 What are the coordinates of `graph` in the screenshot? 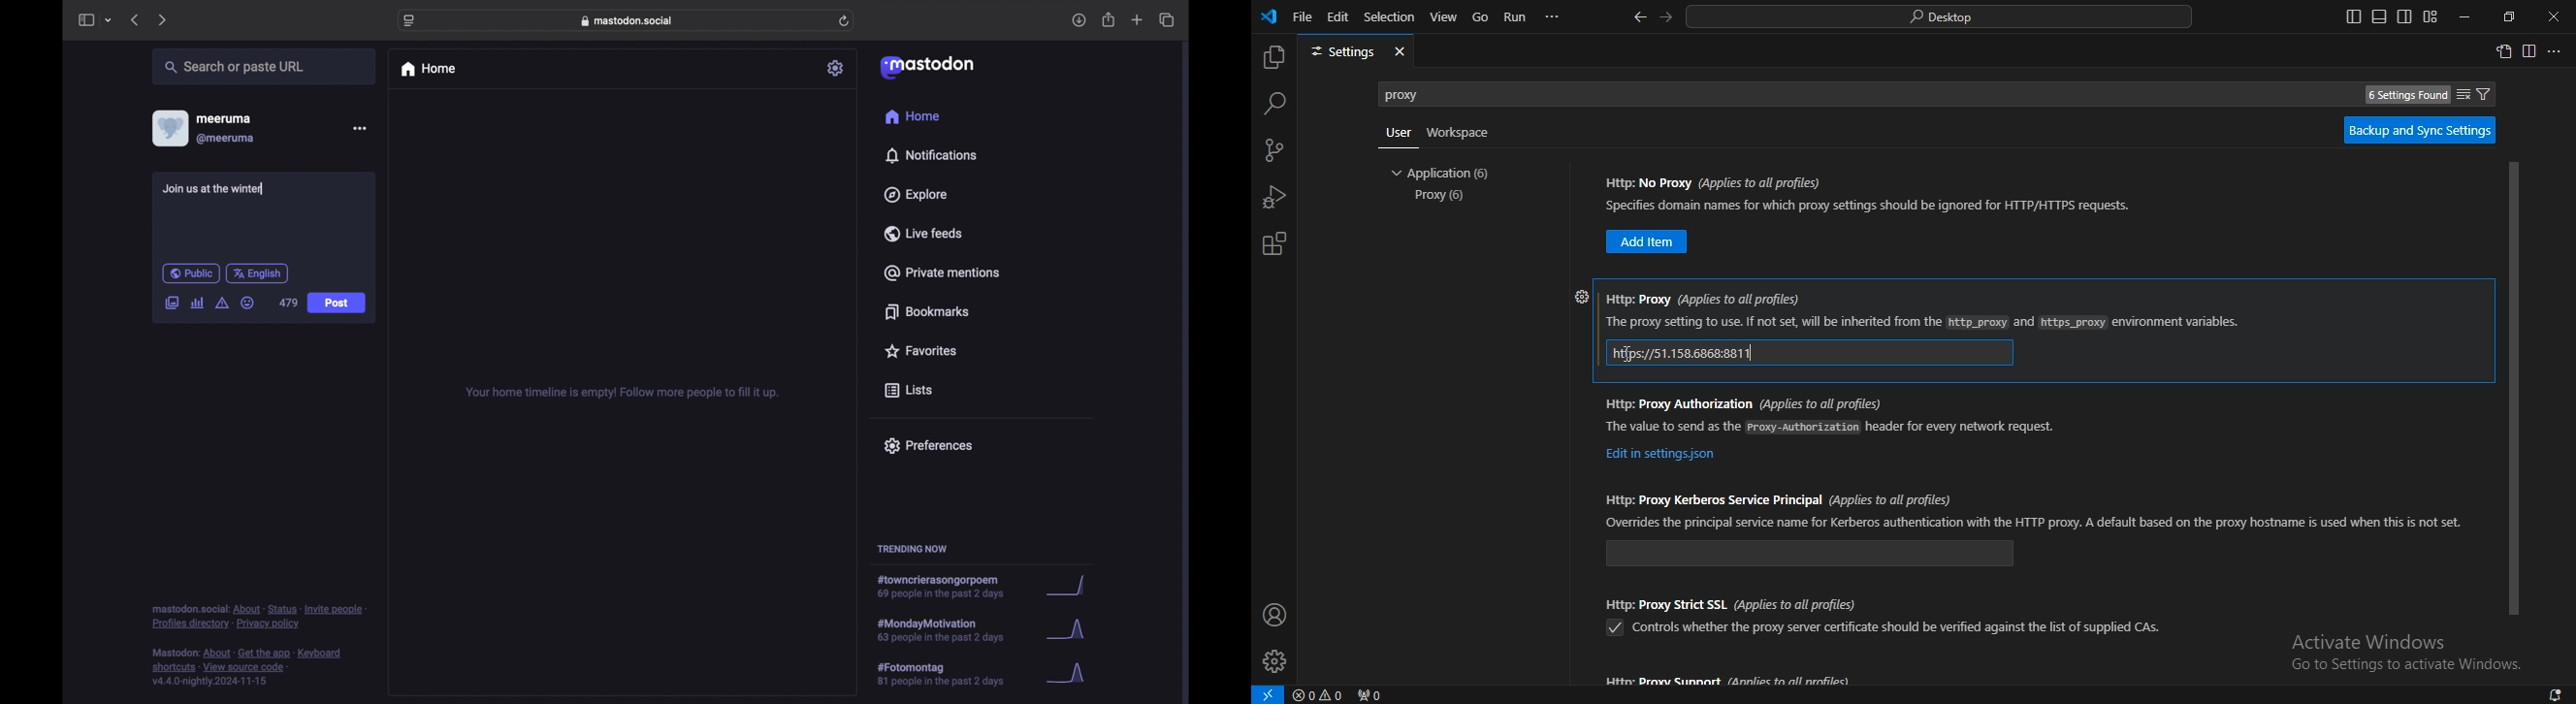 It's located at (1070, 632).